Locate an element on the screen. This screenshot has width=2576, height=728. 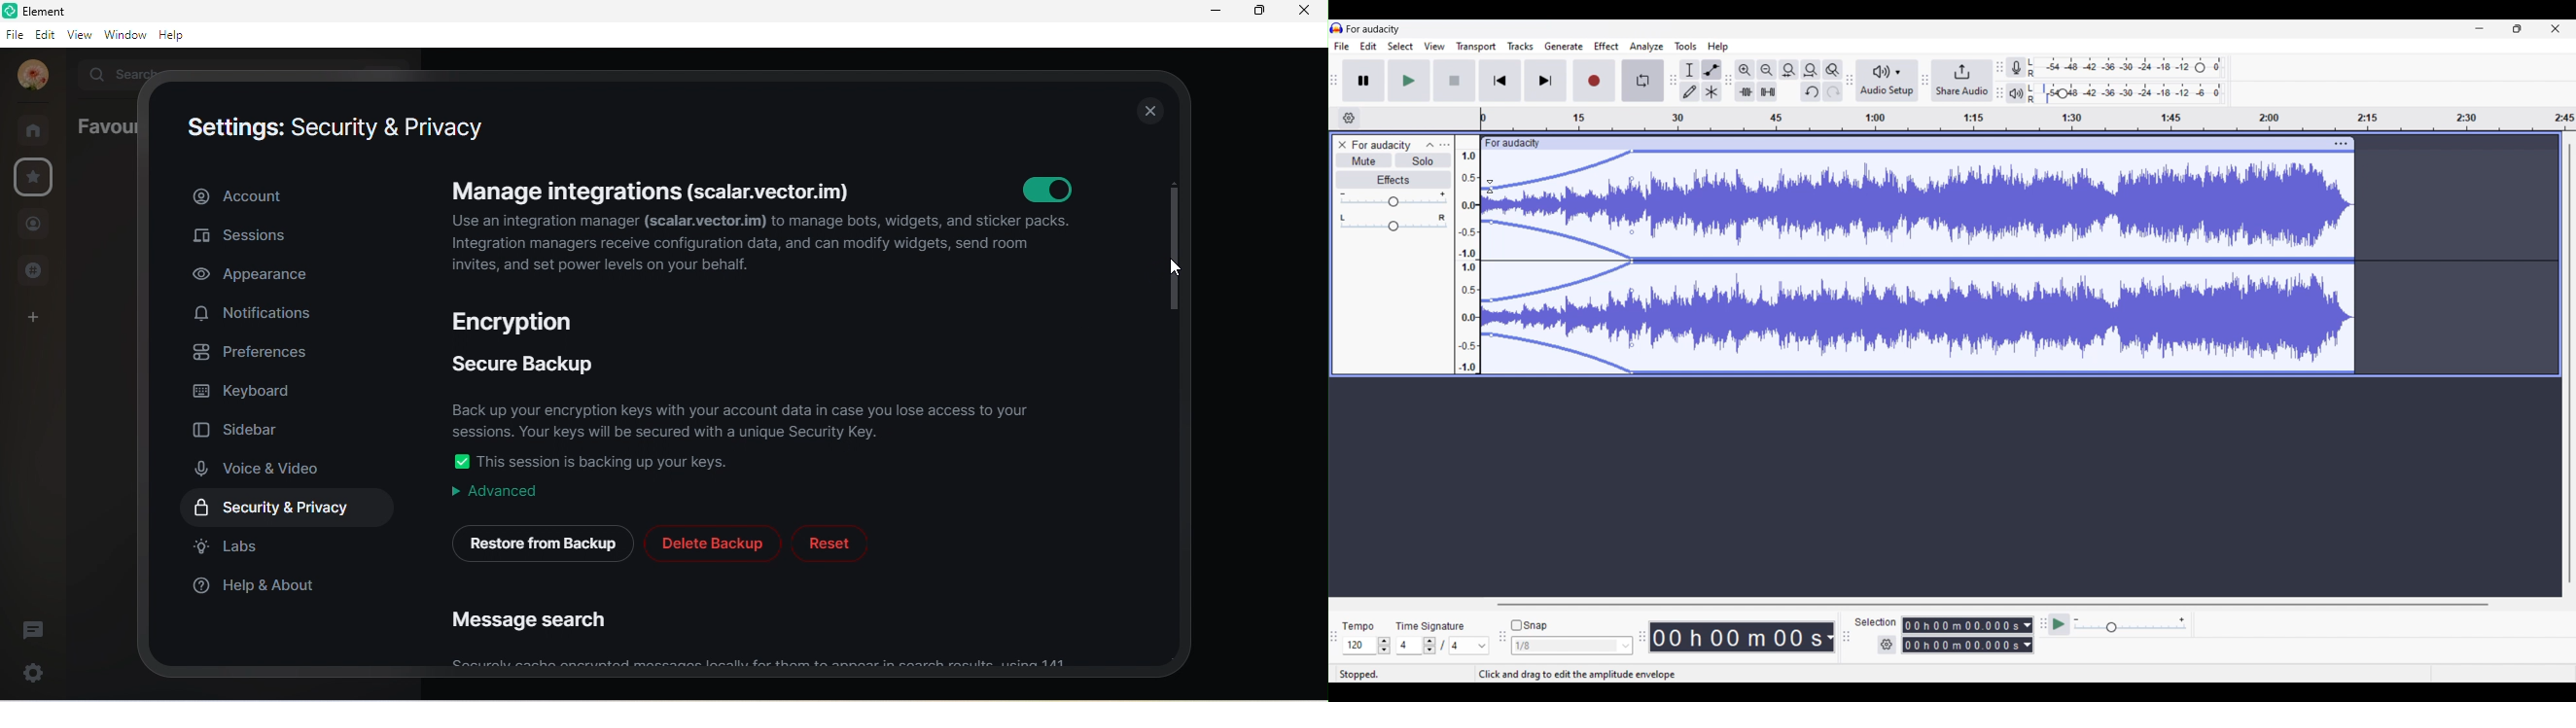
reset is located at coordinates (829, 544).